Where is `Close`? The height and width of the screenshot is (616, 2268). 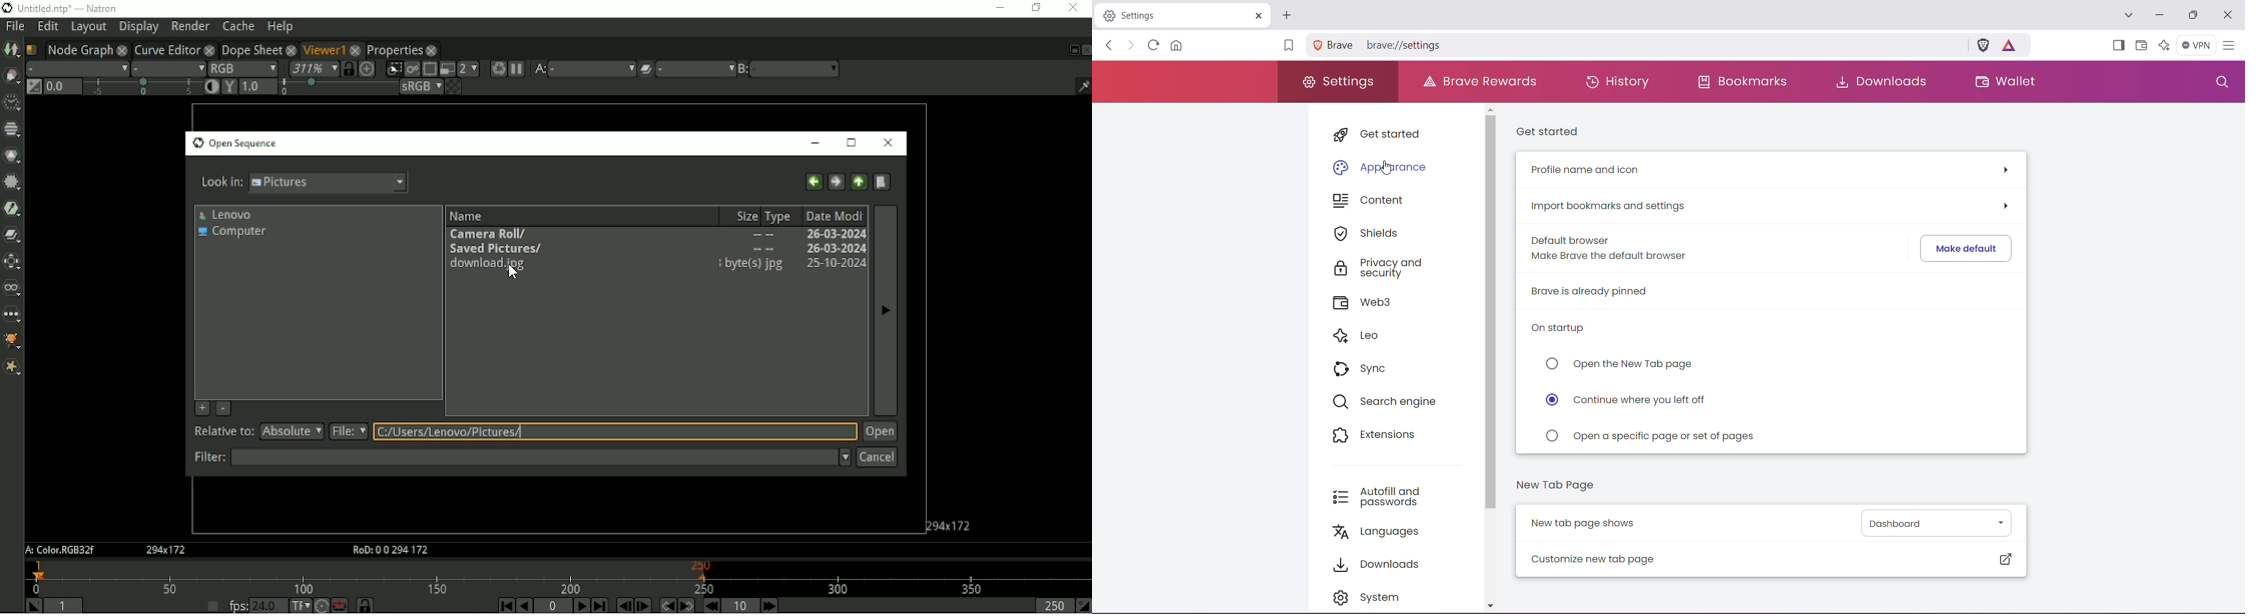 Close is located at coordinates (2228, 16).